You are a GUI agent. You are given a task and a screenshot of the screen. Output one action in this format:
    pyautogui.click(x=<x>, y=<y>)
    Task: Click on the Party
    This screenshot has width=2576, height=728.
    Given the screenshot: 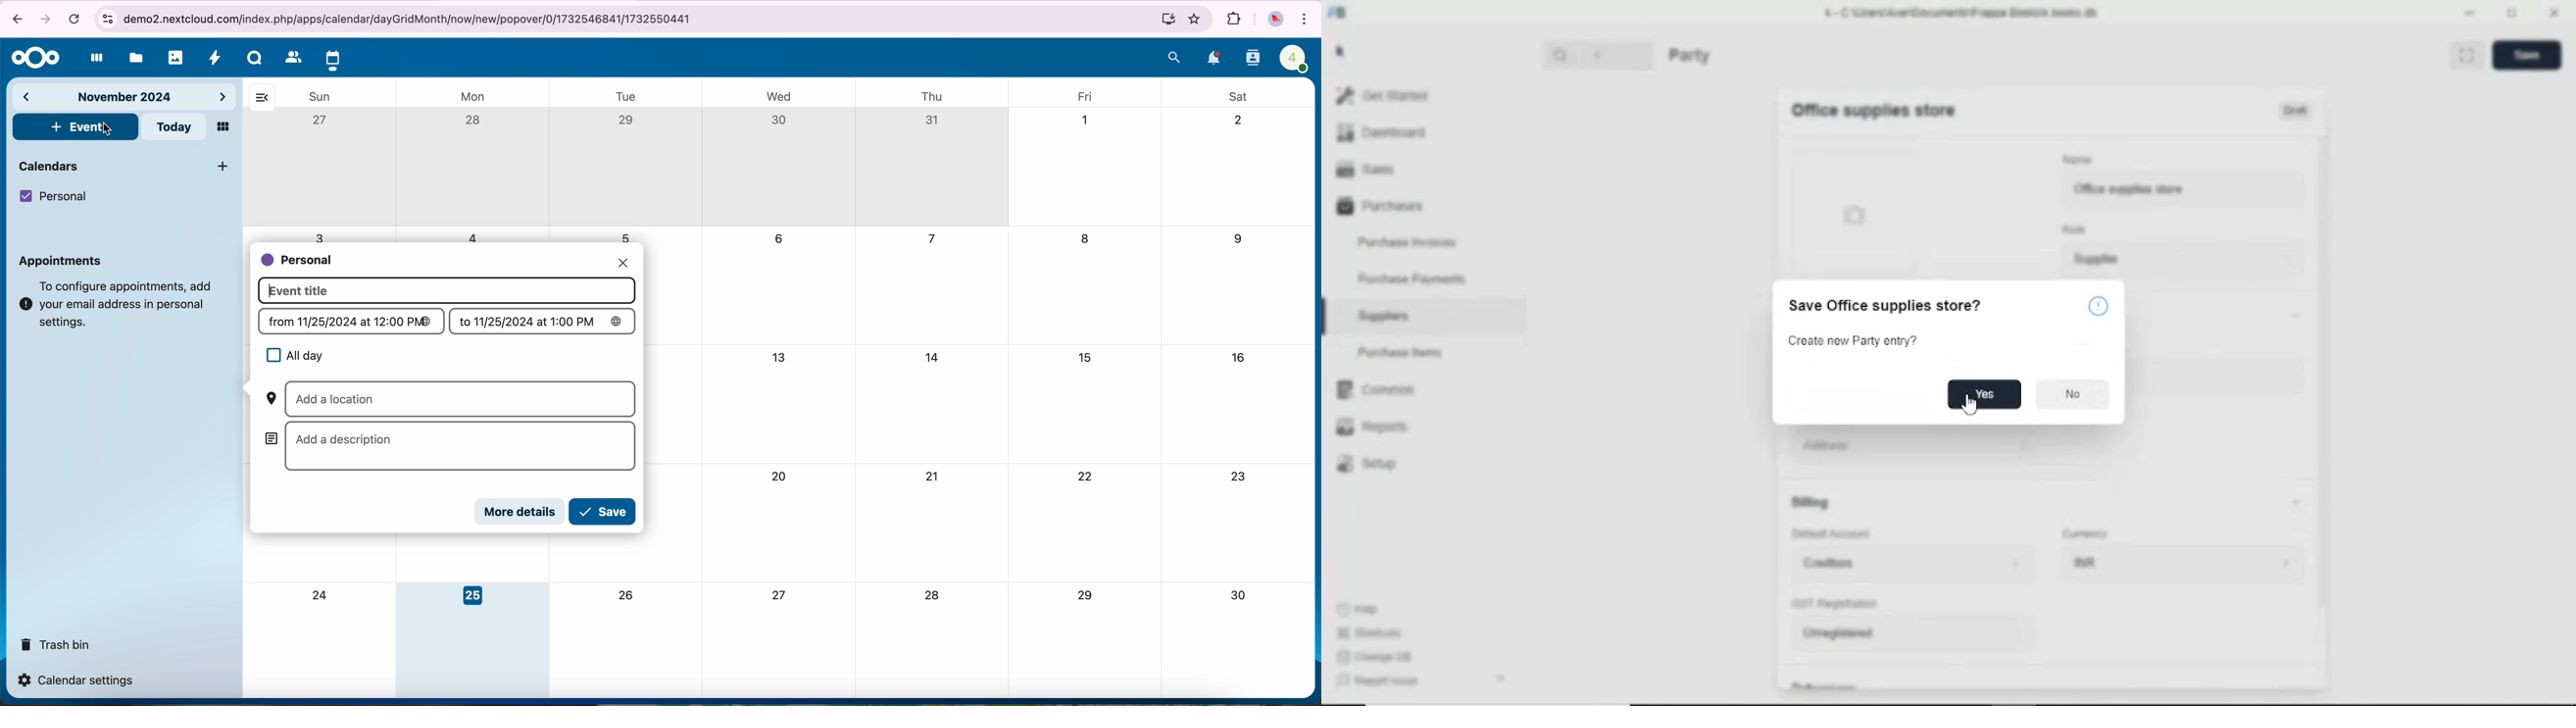 What is the action you would take?
    pyautogui.click(x=1690, y=55)
    